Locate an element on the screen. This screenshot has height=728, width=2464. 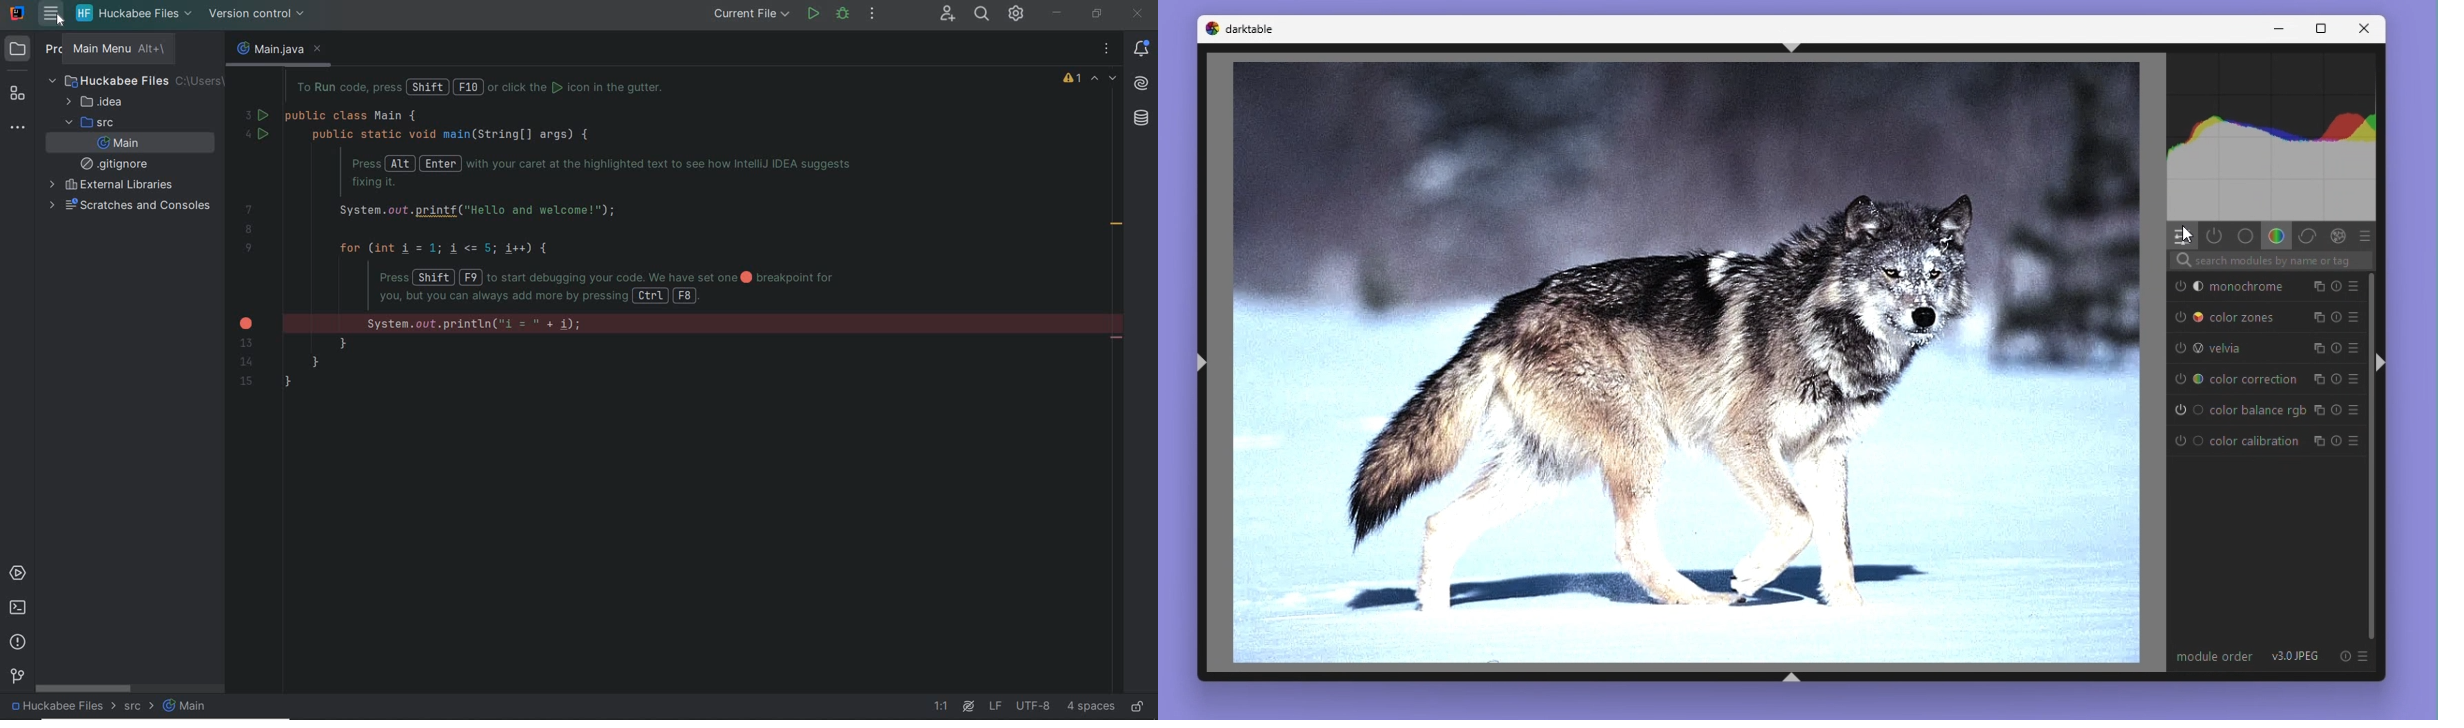
maximmize is located at coordinates (2317, 29).